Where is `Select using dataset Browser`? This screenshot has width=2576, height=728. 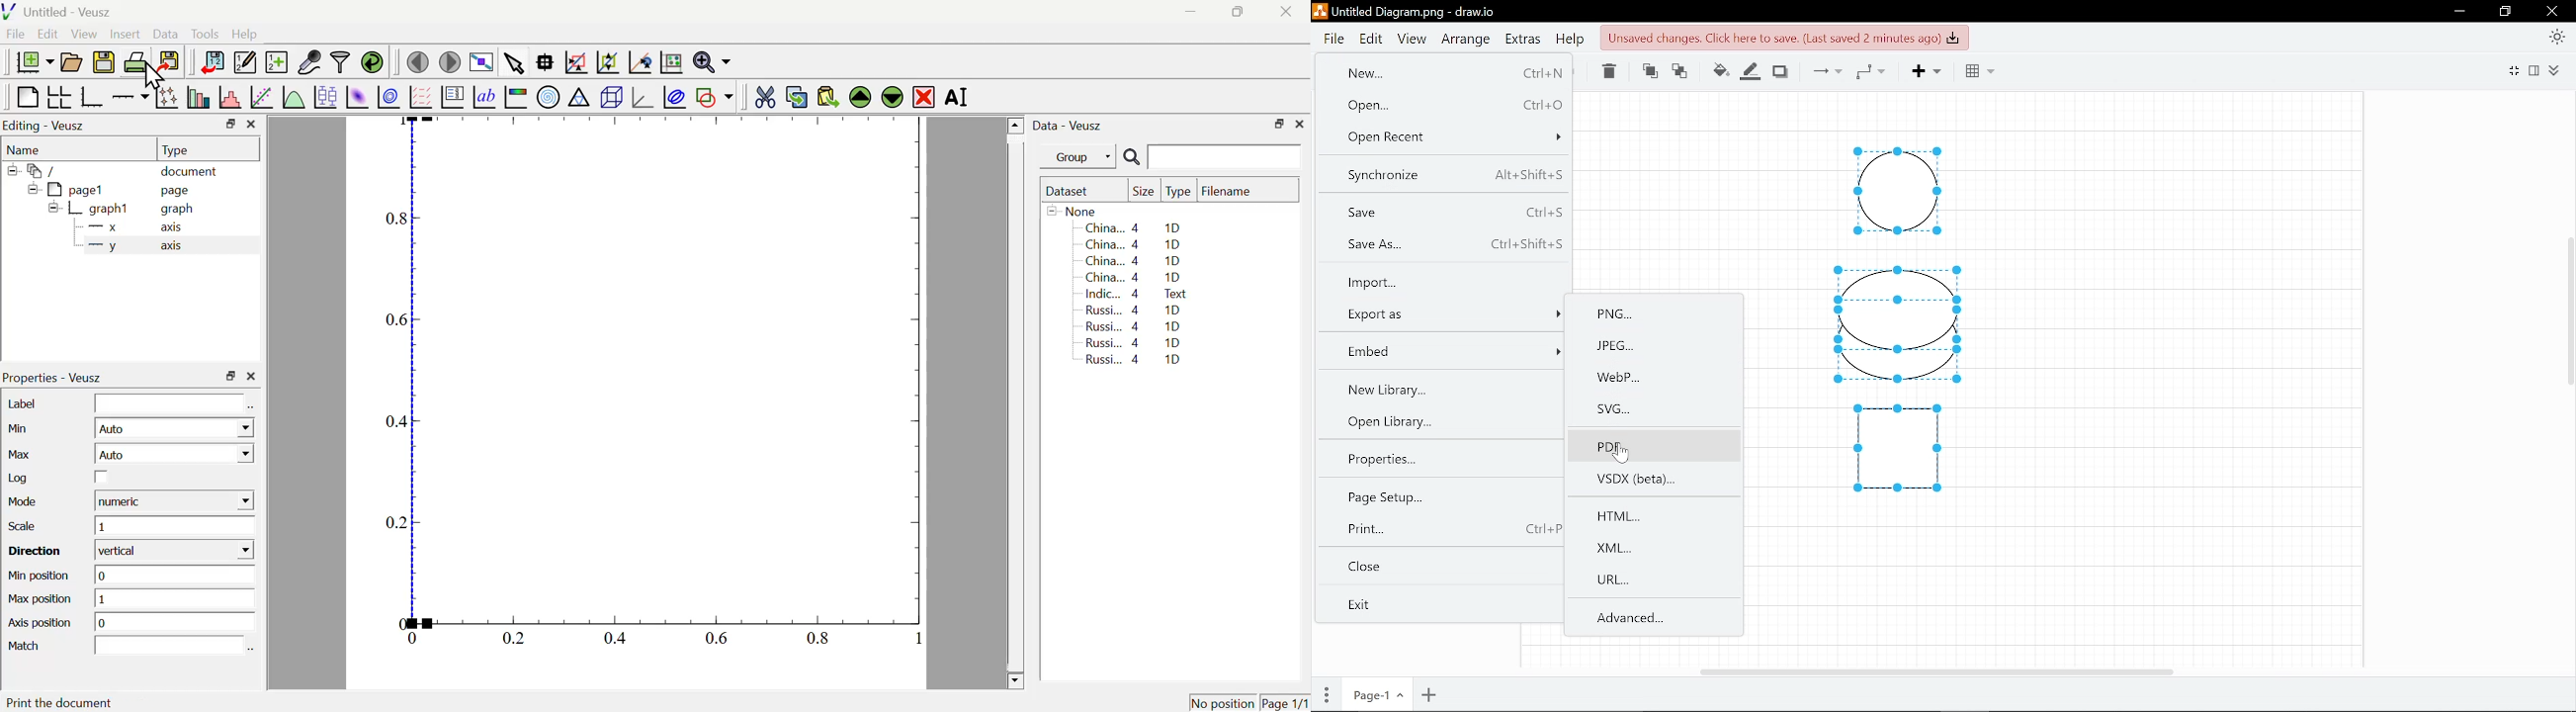 Select using dataset Browser is located at coordinates (251, 649).